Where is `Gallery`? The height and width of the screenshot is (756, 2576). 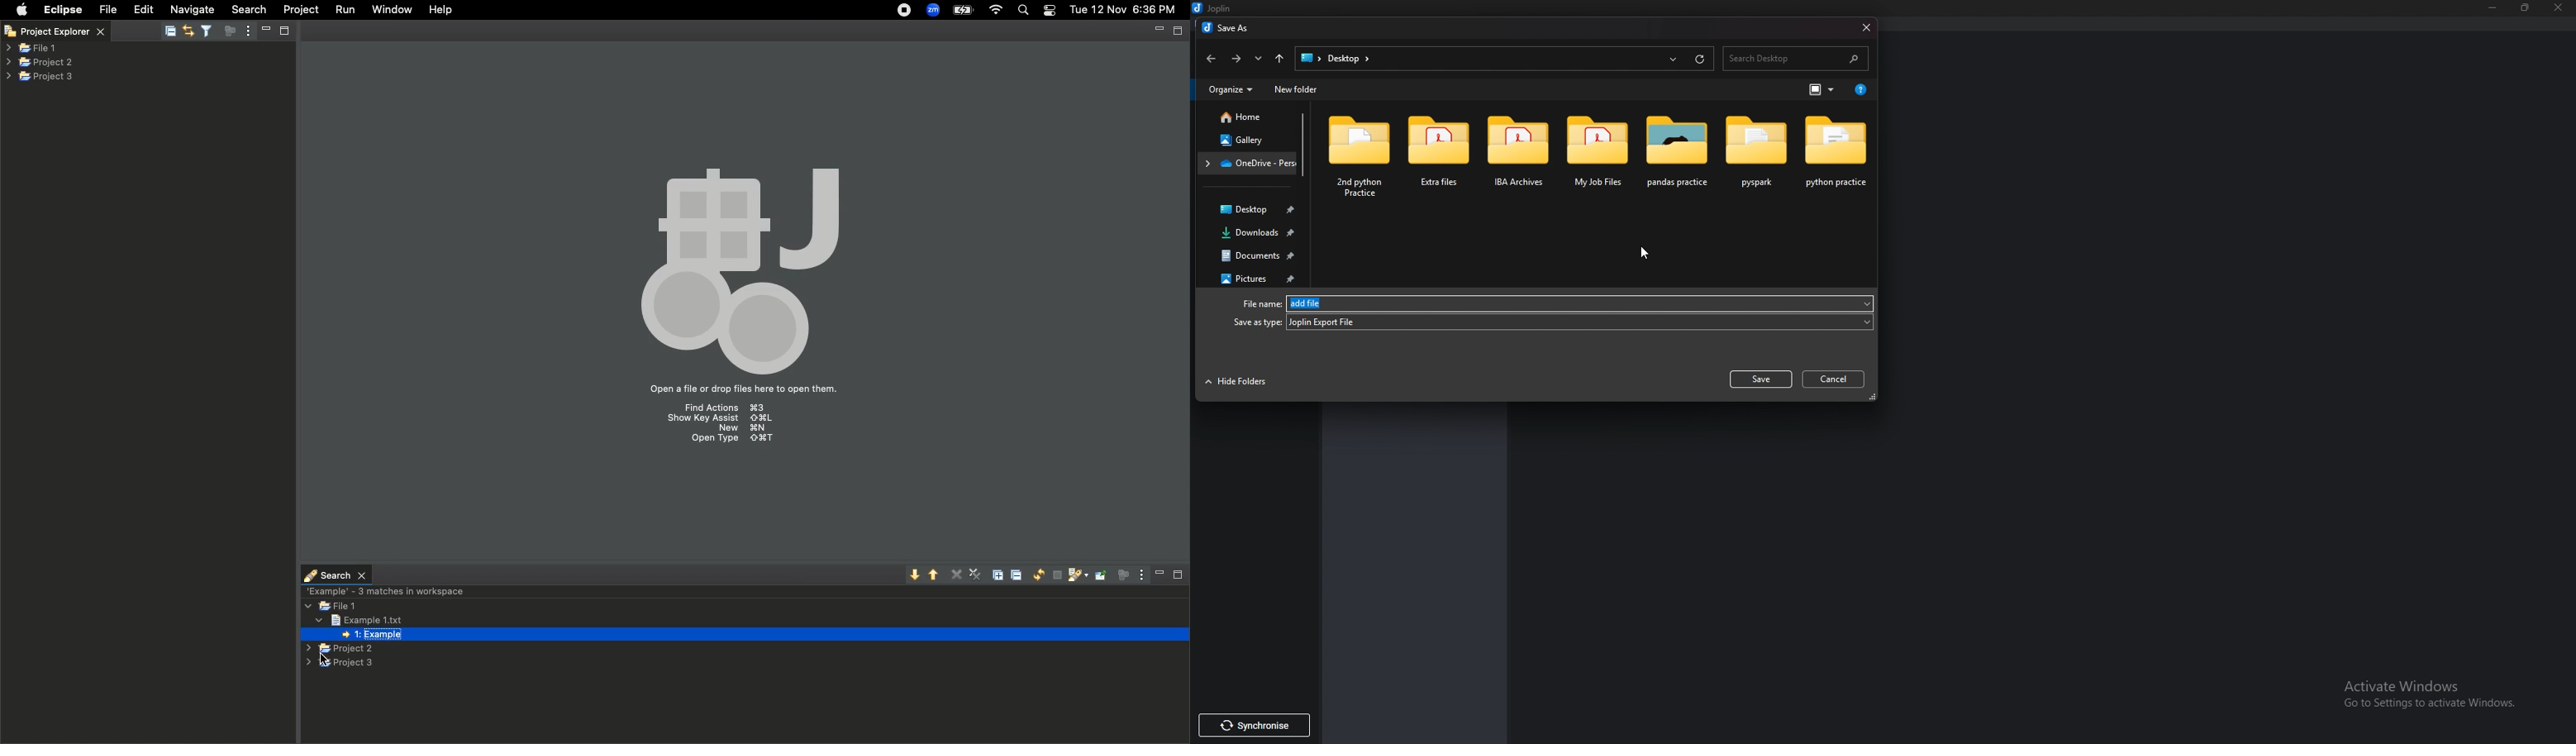 Gallery is located at coordinates (1250, 139).